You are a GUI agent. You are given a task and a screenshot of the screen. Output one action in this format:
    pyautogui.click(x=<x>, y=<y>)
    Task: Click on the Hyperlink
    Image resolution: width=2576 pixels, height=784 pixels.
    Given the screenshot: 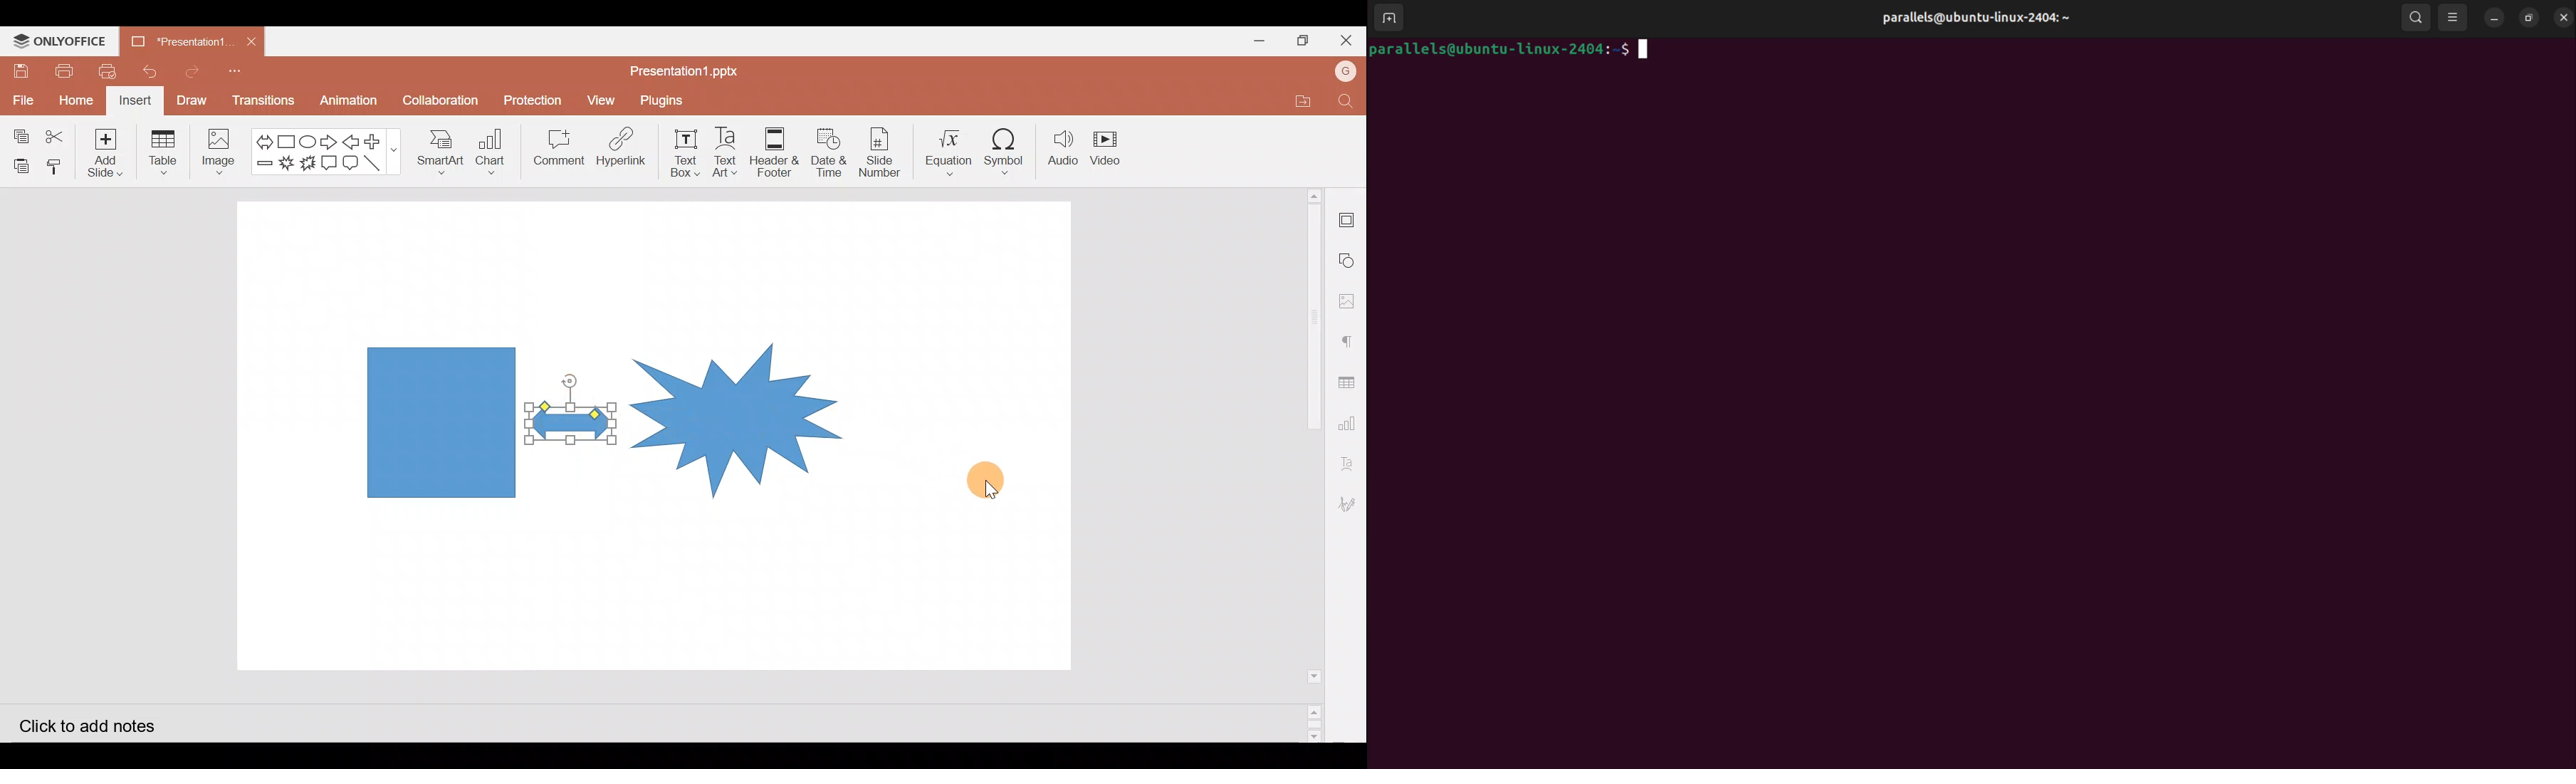 What is the action you would take?
    pyautogui.click(x=625, y=150)
    